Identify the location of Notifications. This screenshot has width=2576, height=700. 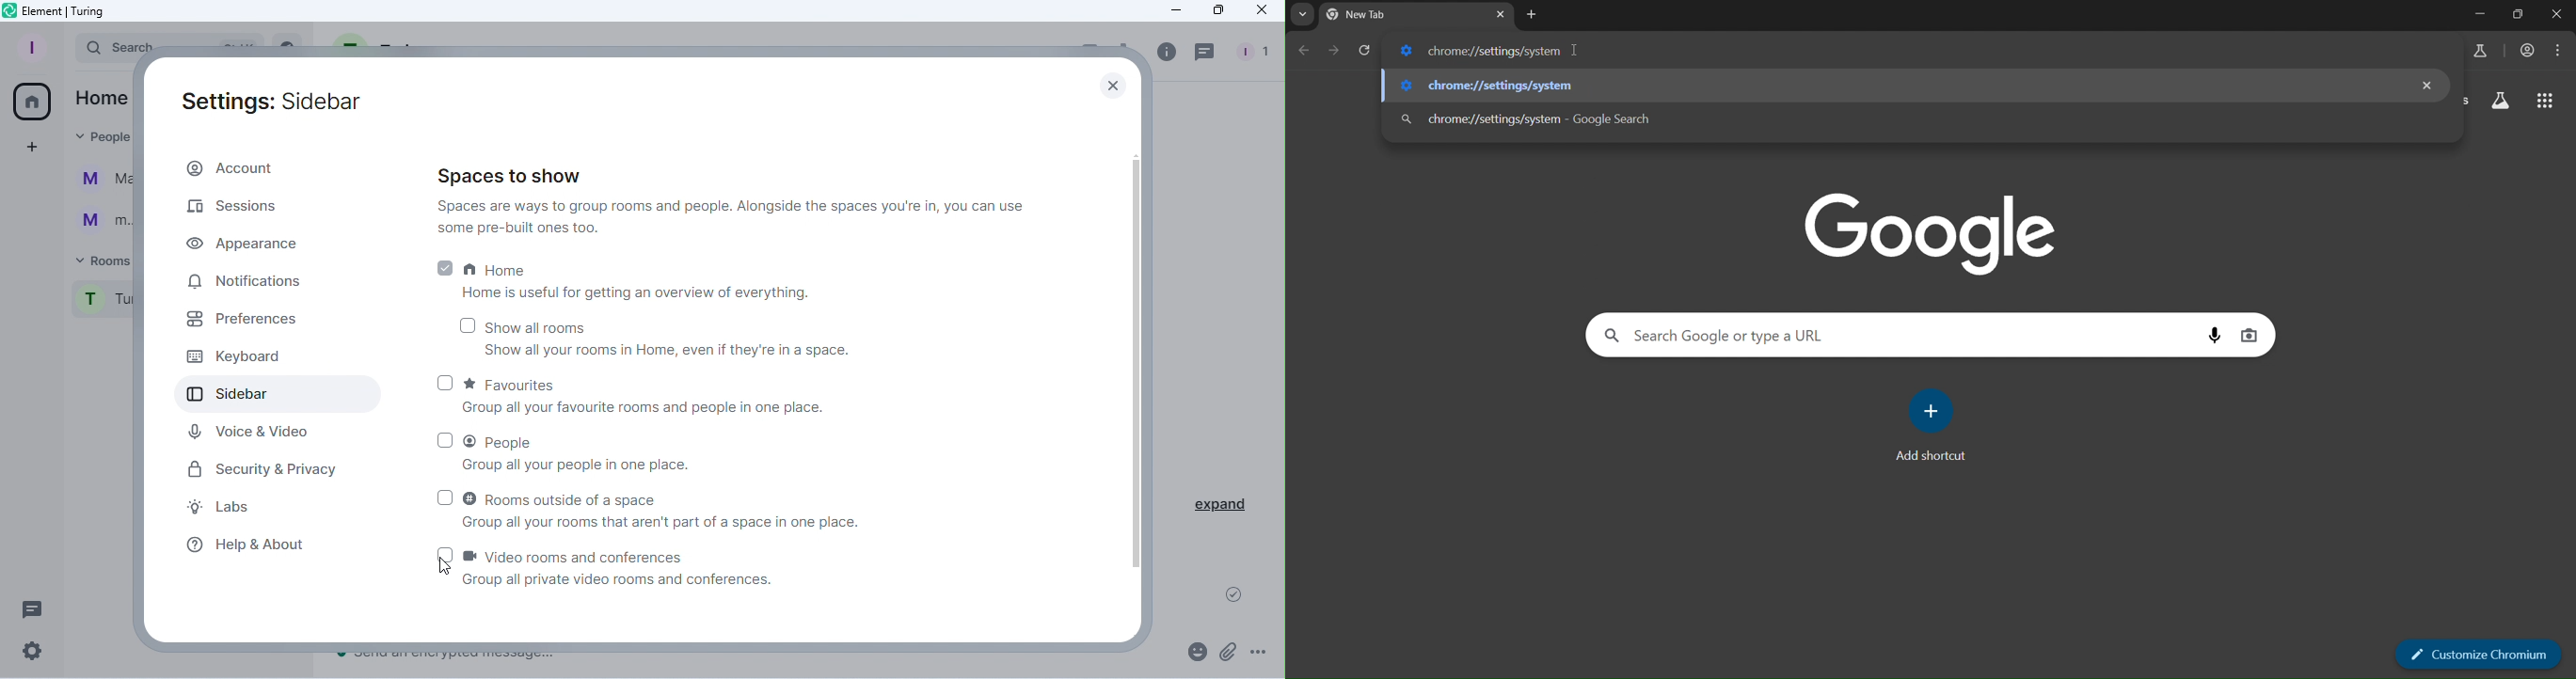
(247, 280).